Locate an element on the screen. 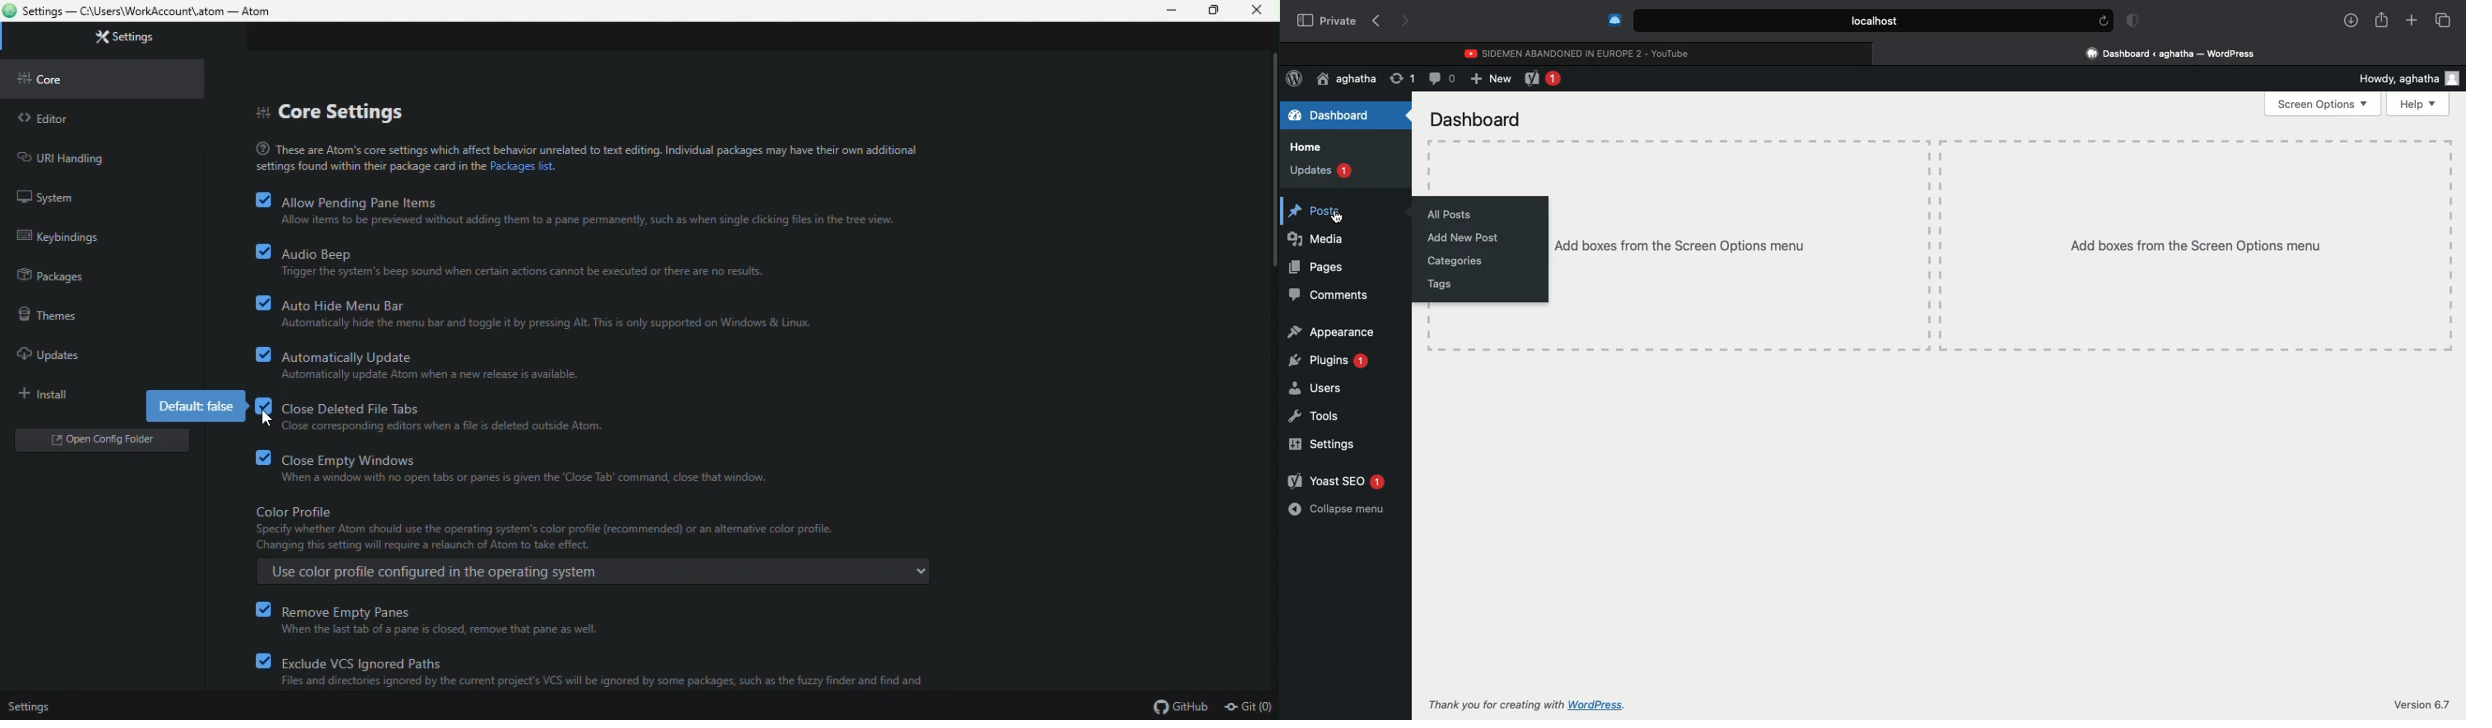 Image resolution: width=2492 pixels, height=728 pixels. Dashboard is located at coordinates (1331, 116).